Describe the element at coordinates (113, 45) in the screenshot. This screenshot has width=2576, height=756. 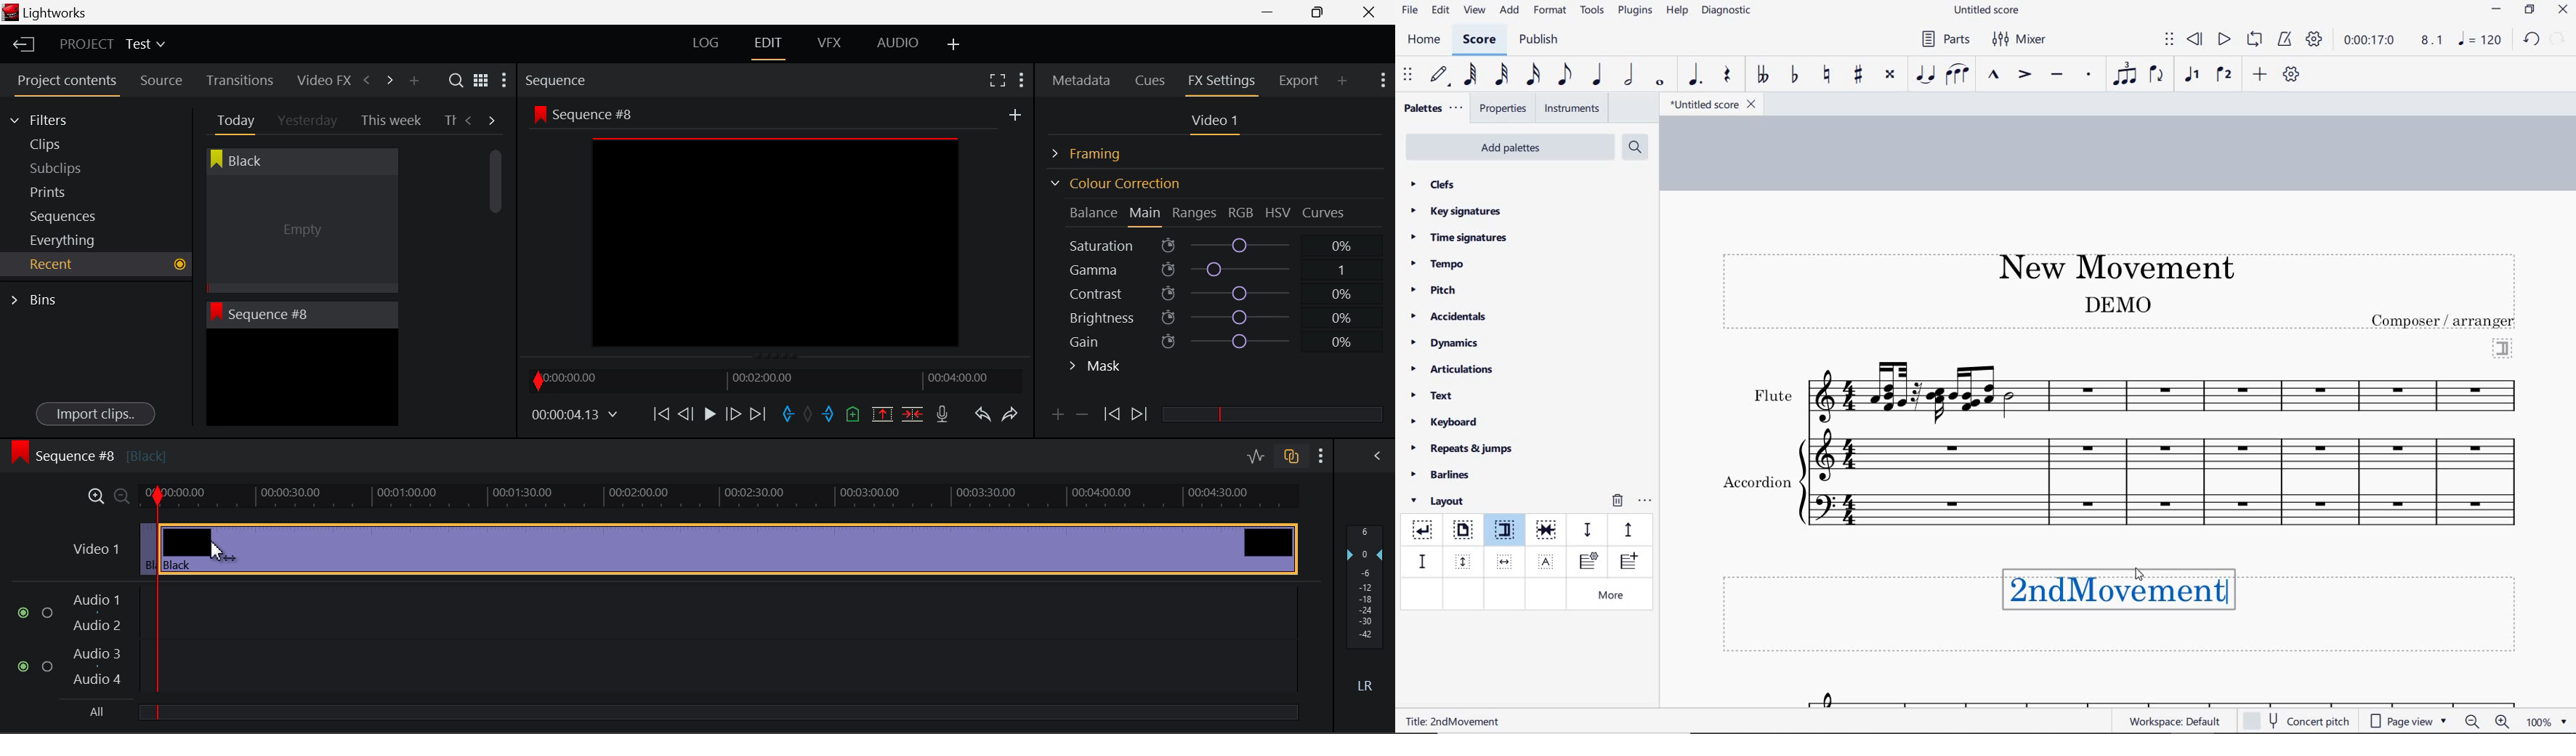
I see `Project Title` at that location.